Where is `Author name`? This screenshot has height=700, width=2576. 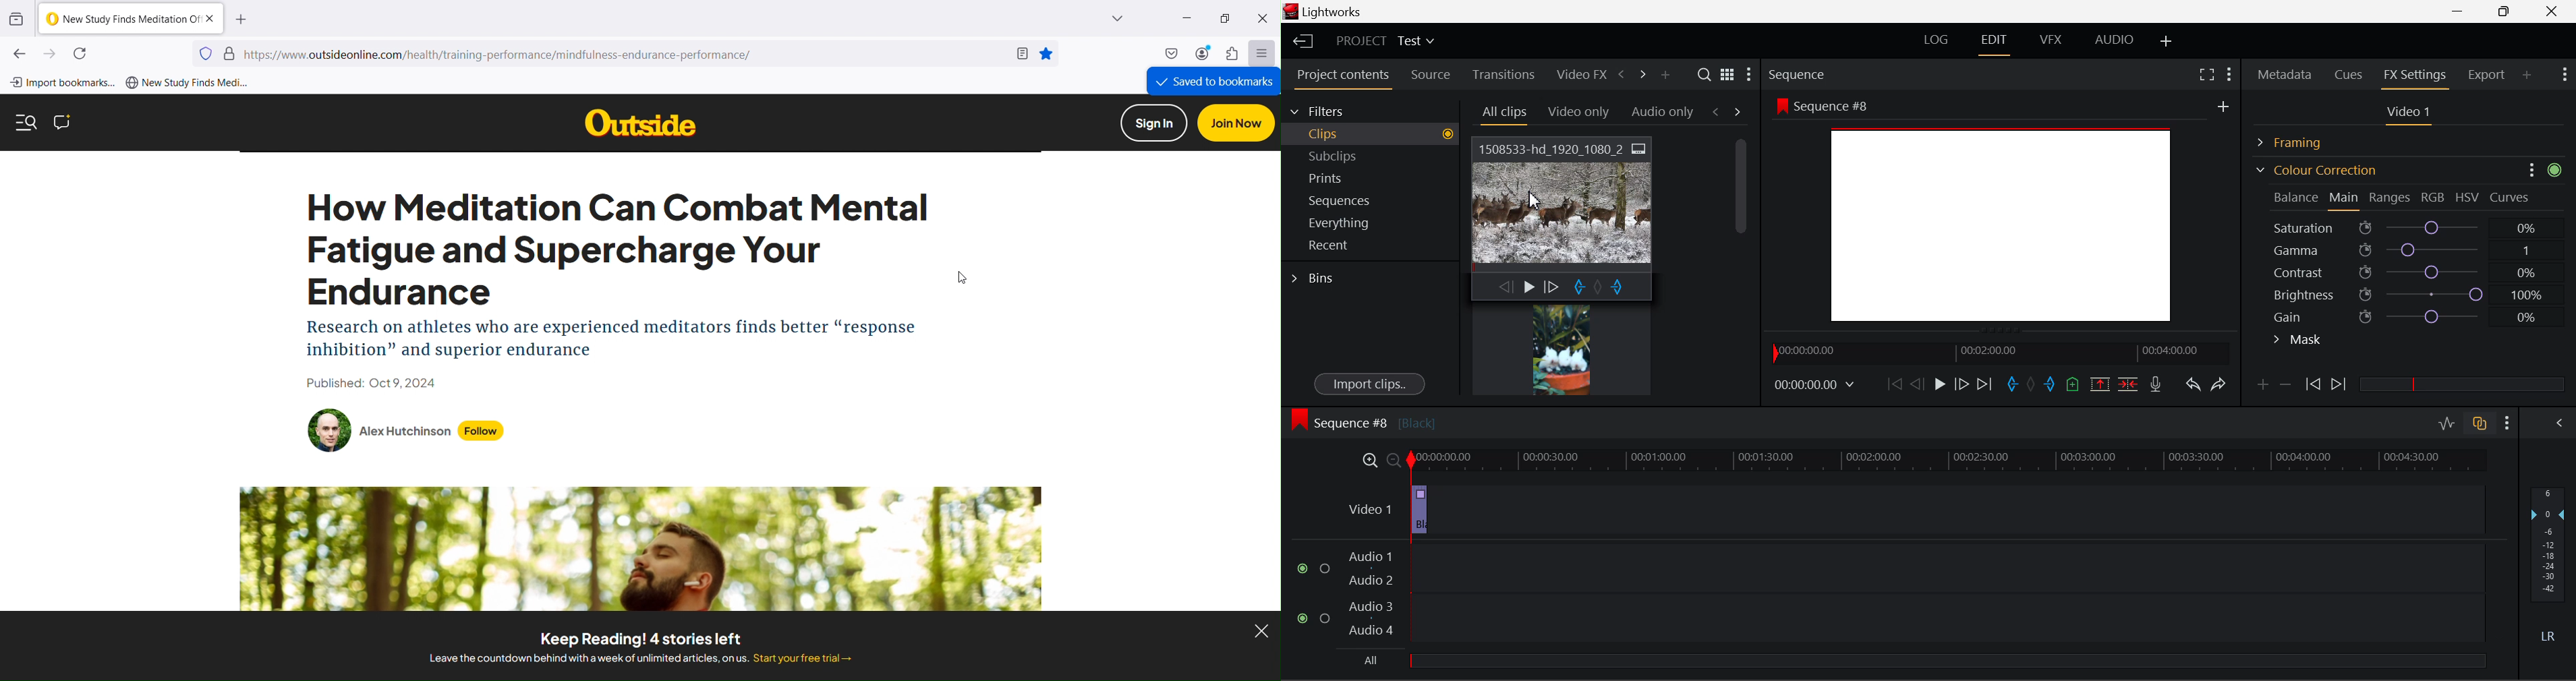
Author name is located at coordinates (405, 431).